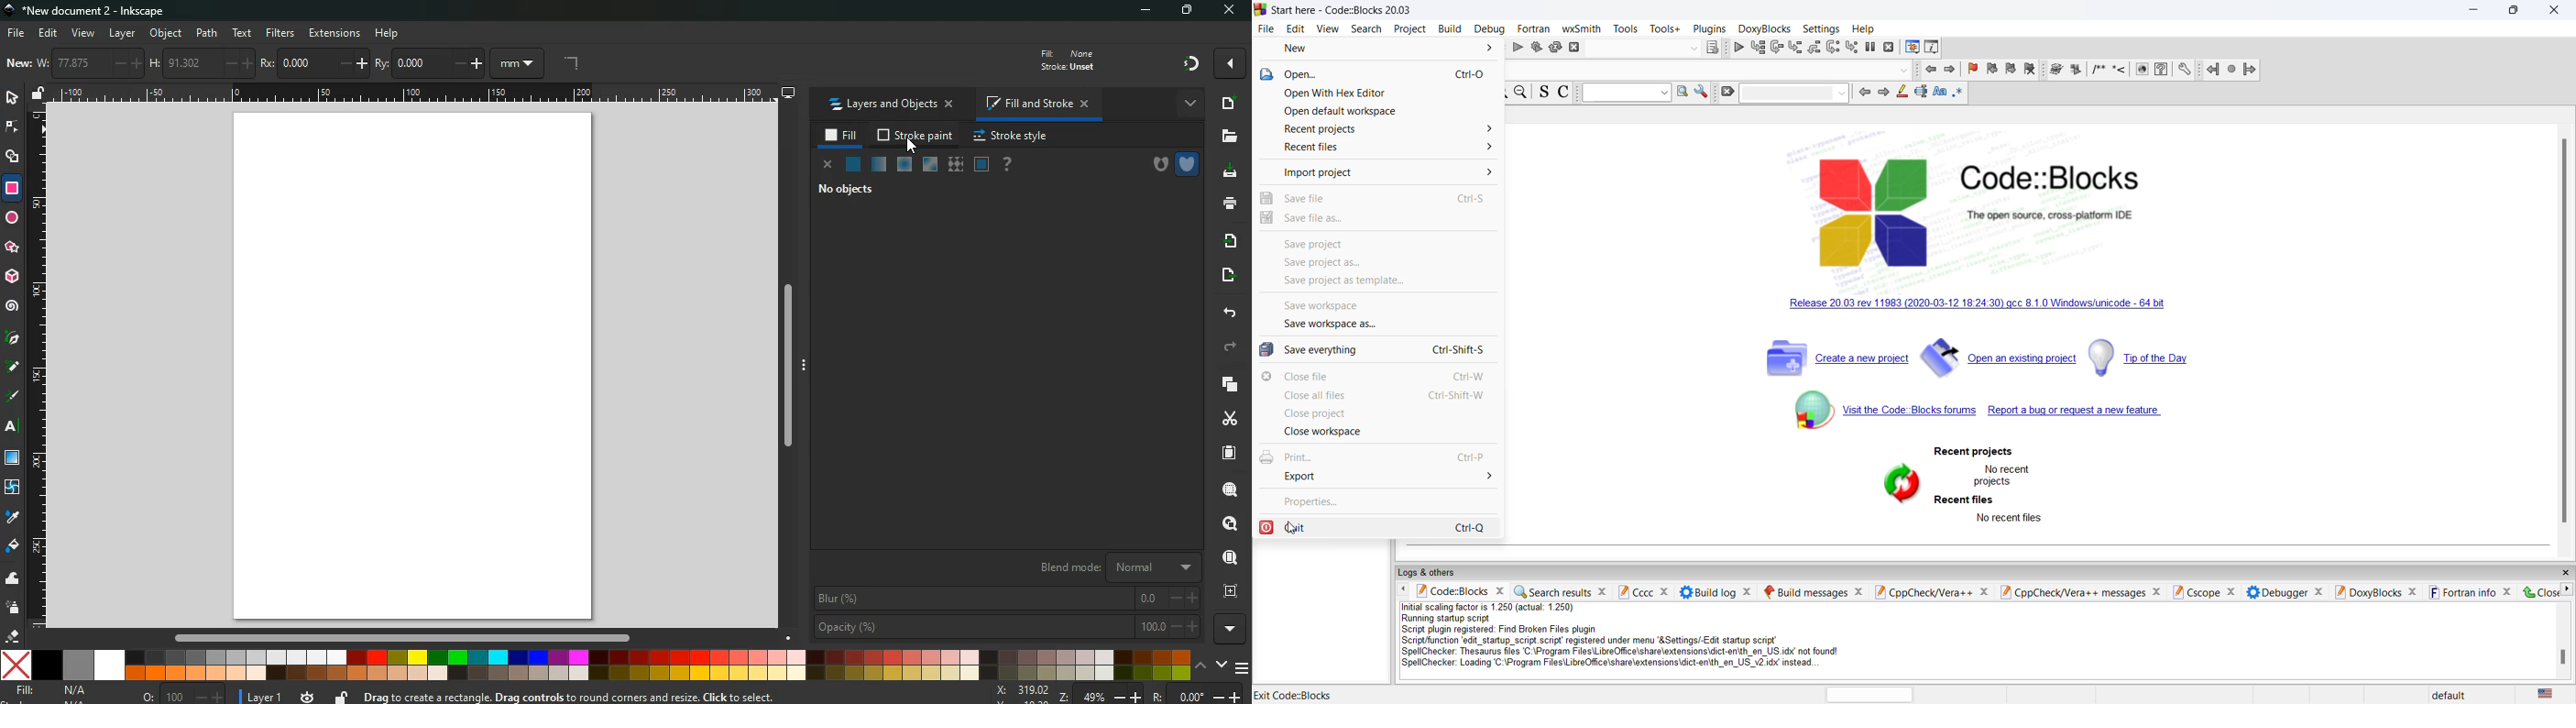  Describe the element at coordinates (1111, 567) in the screenshot. I see `blend mode` at that location.